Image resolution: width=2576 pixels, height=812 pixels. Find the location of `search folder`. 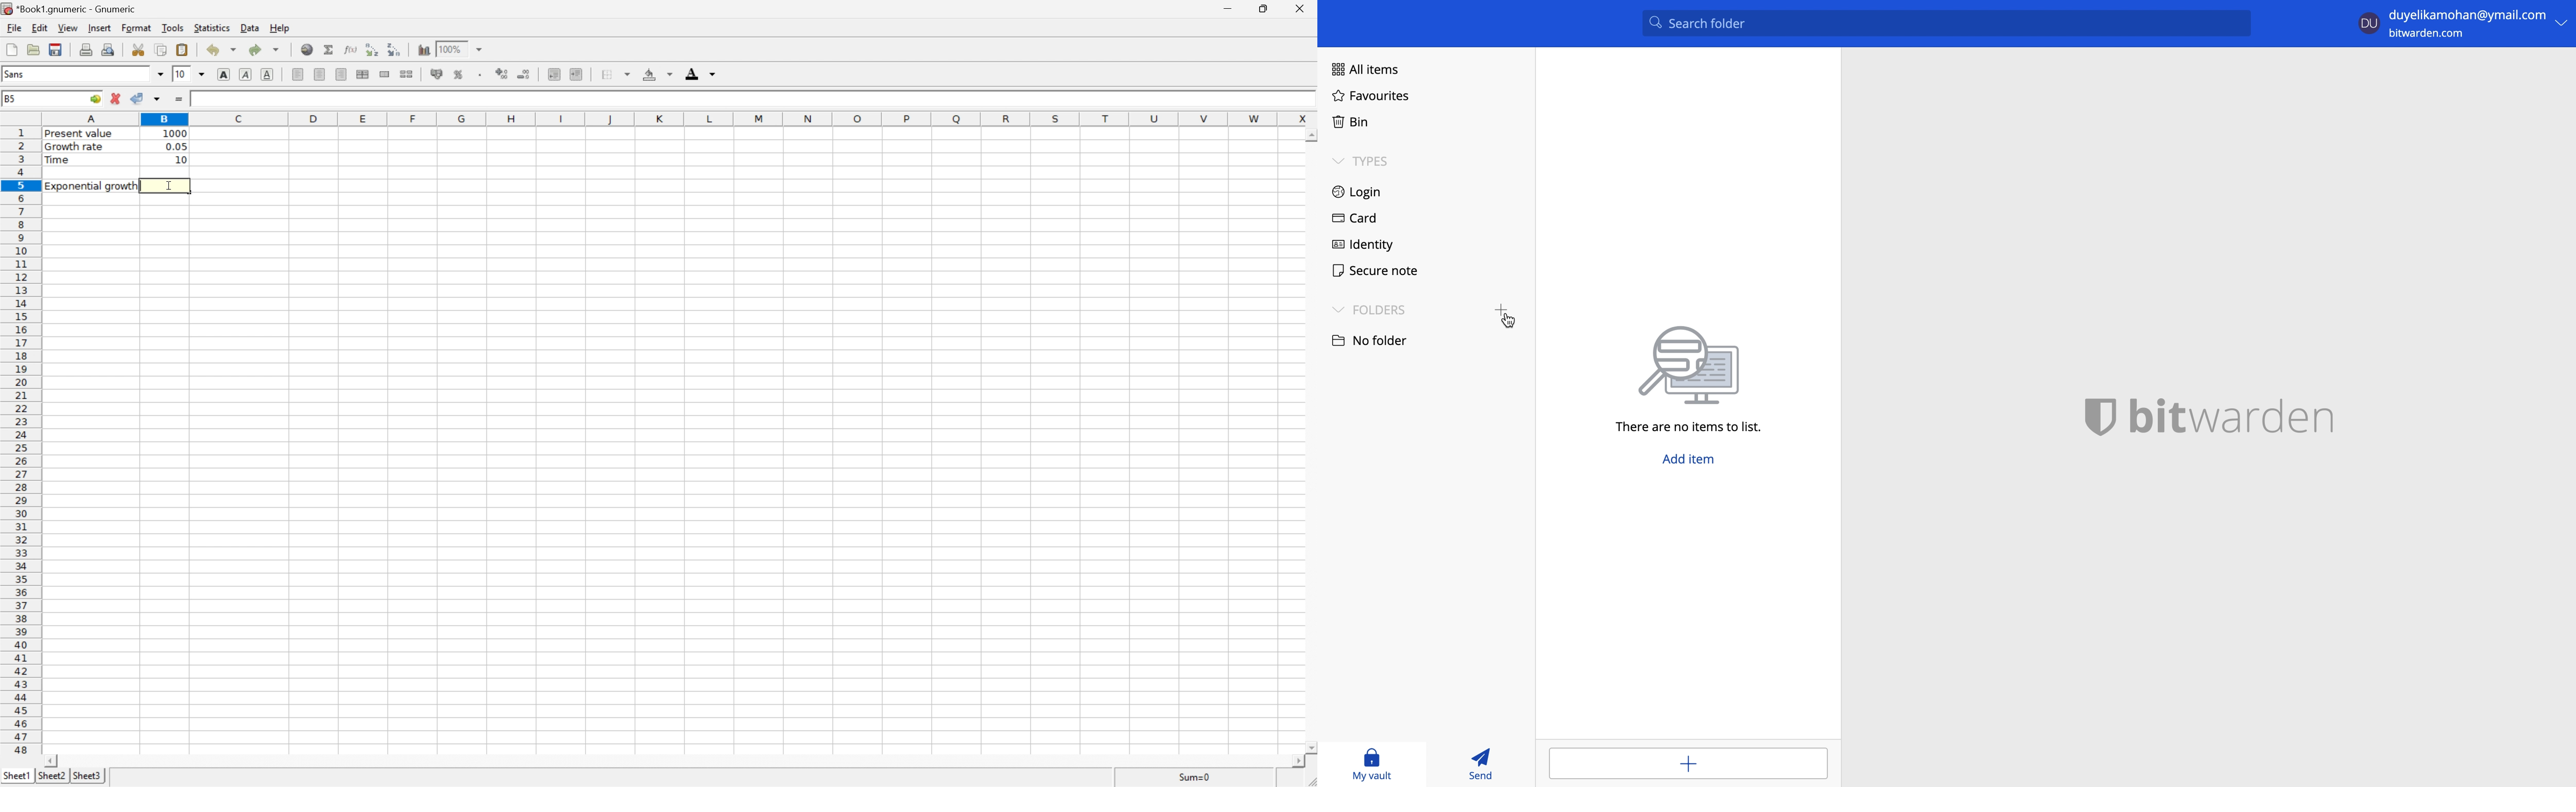

search folder is located at coordinates (1946, 22).